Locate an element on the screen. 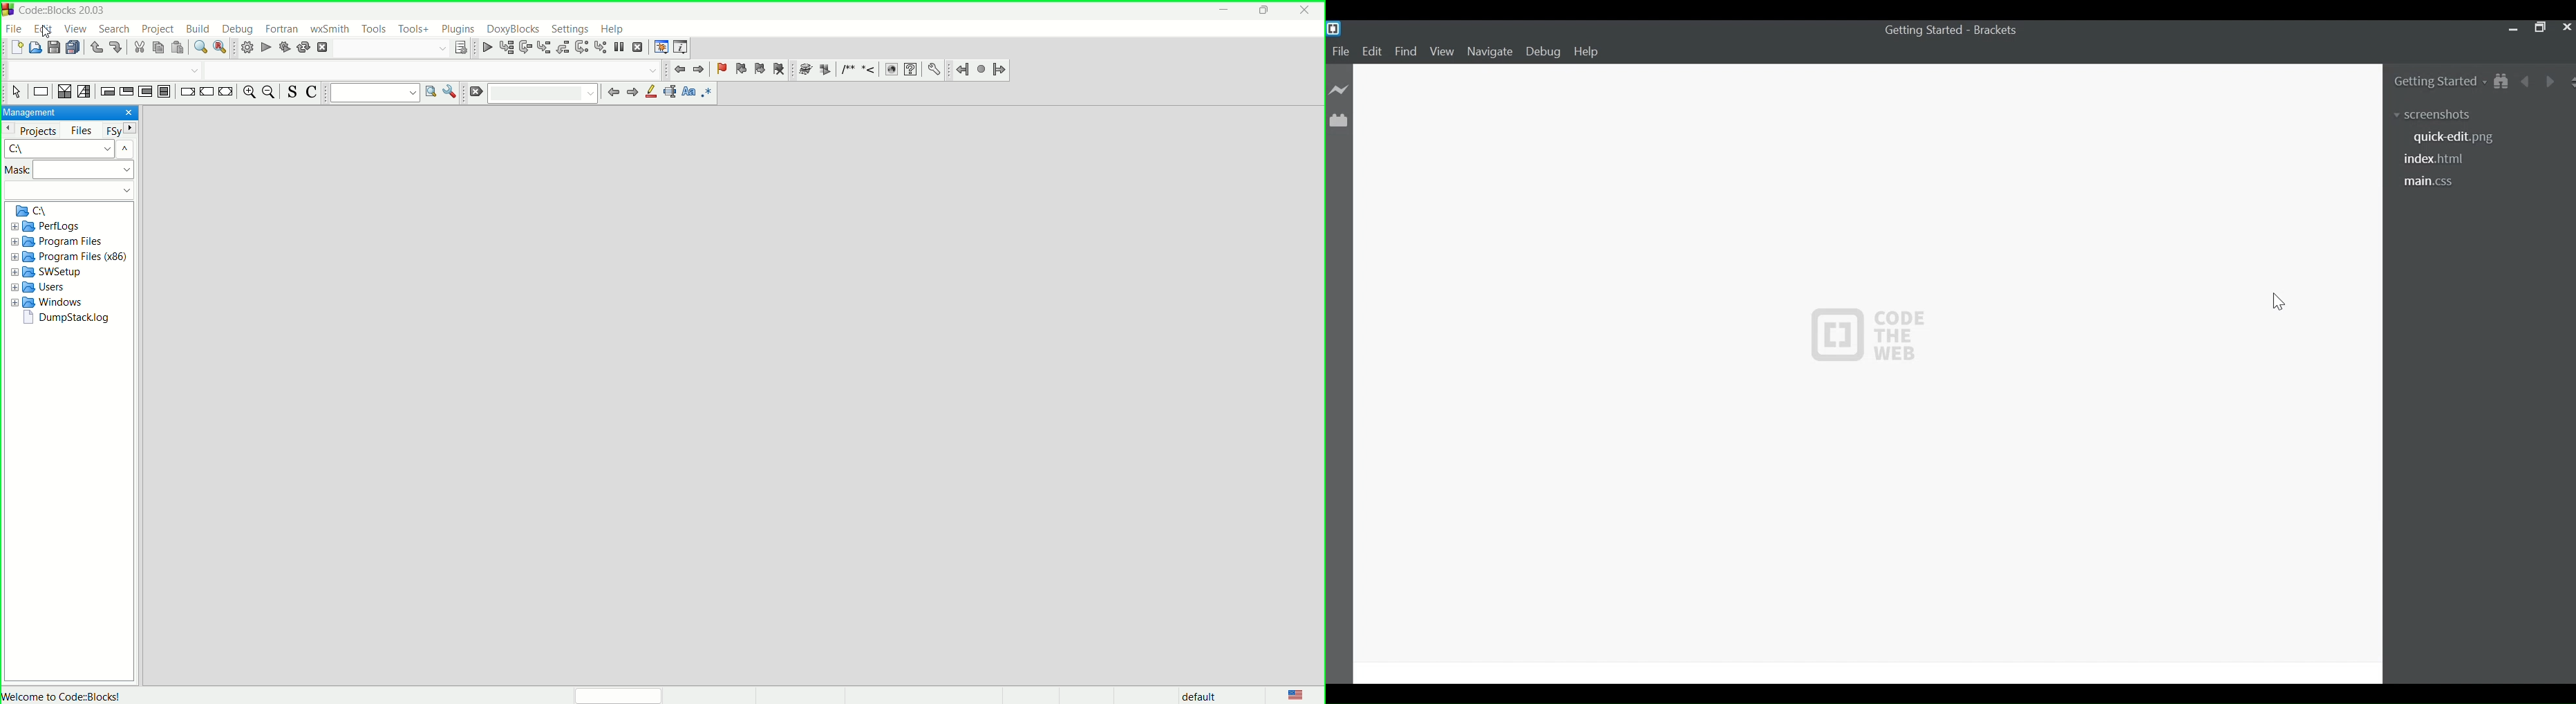 The height and width of the screenshot is (728, 2576). Manage Extensions is located at coordinates (1337, 118).